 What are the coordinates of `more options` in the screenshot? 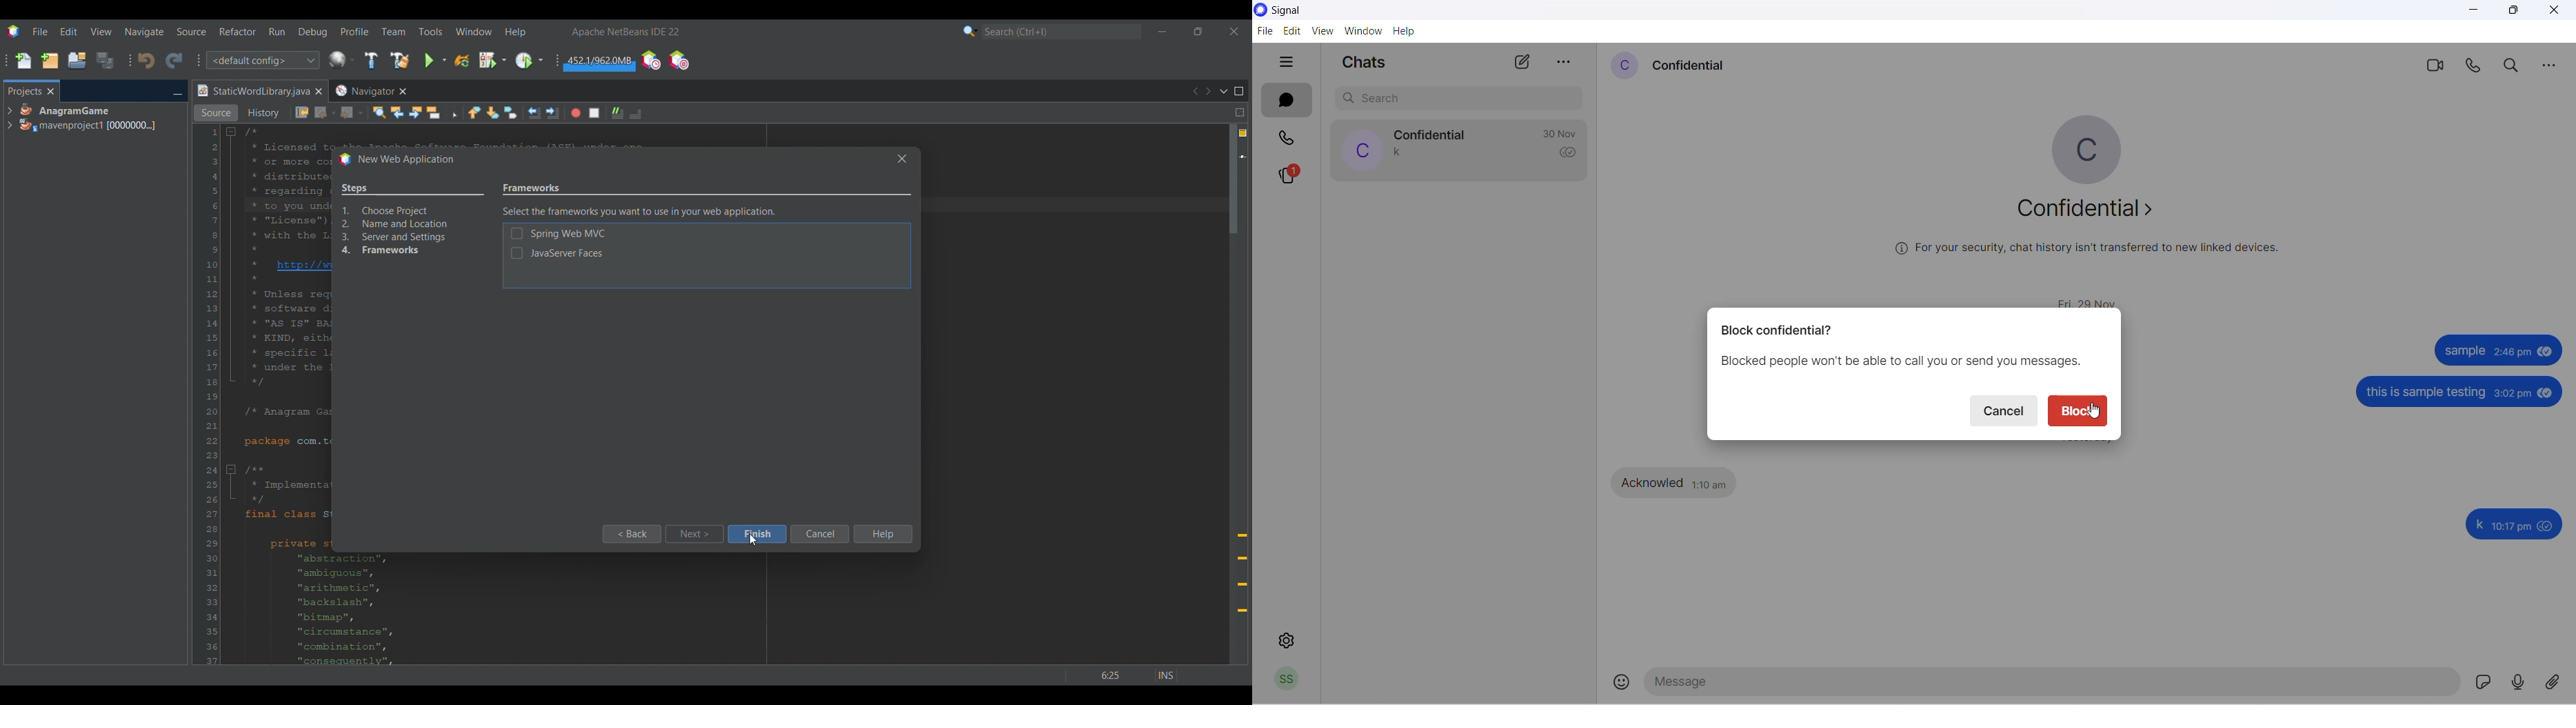 It's located at (1567, 59).